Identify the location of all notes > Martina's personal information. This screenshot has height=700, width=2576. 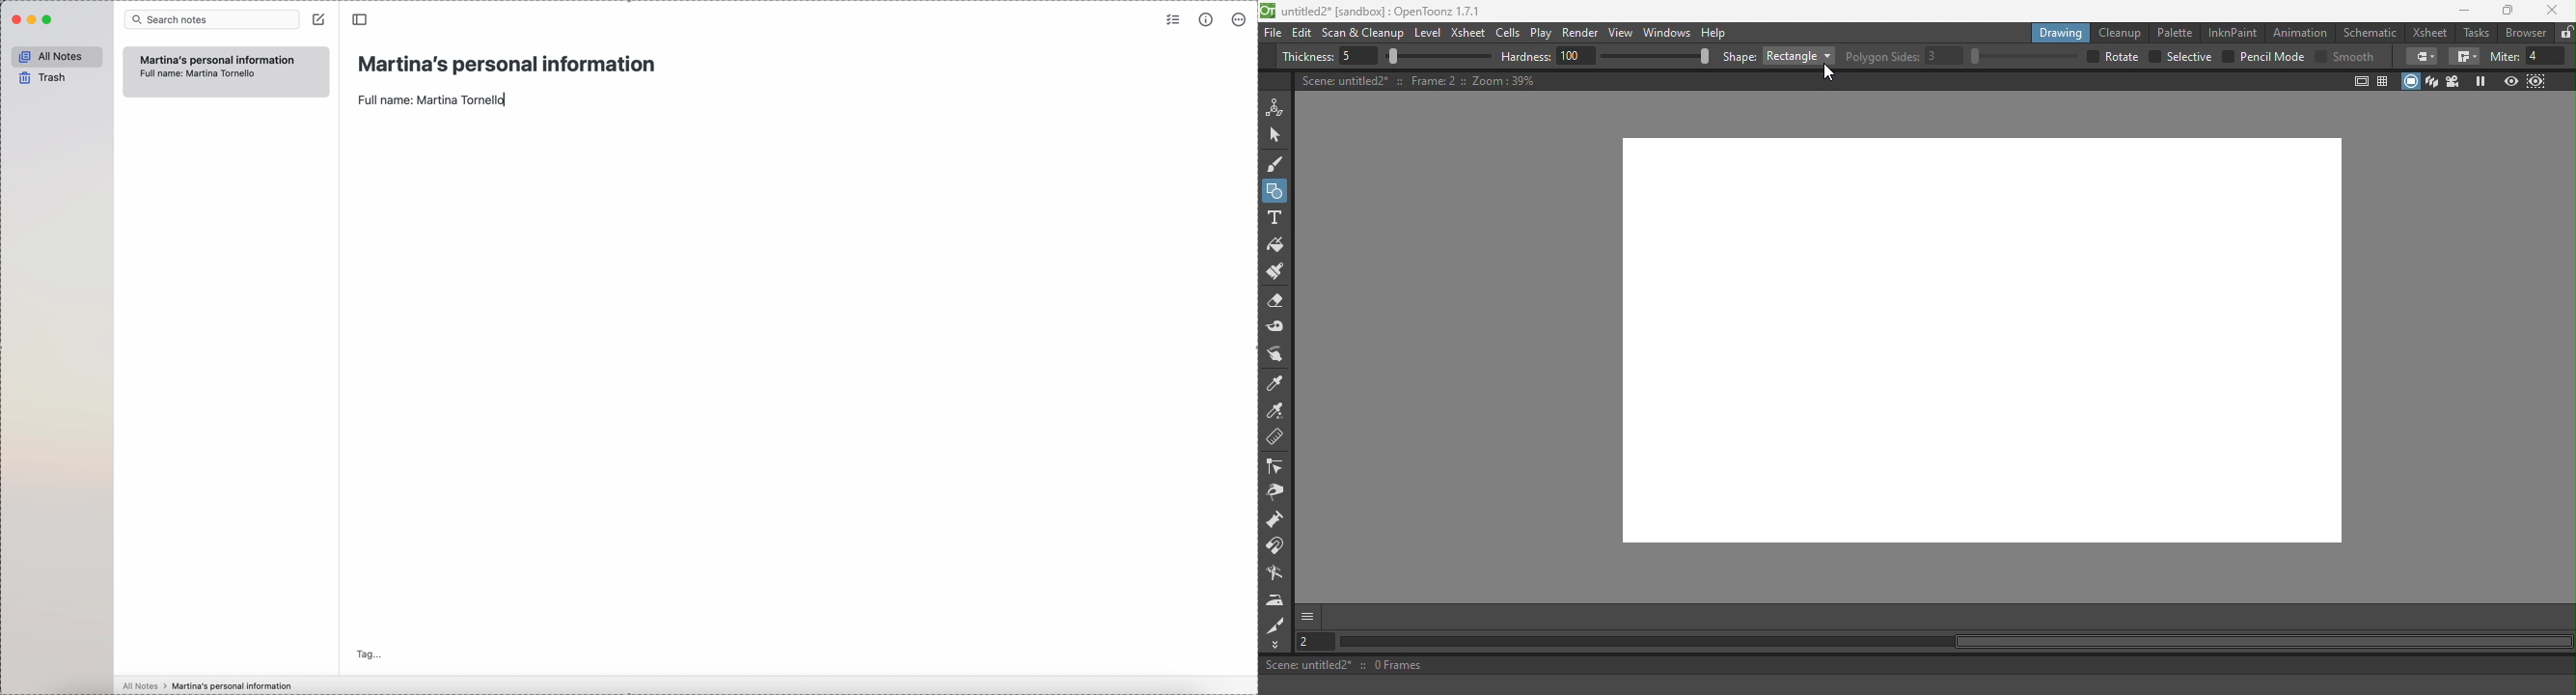
(203, 685).